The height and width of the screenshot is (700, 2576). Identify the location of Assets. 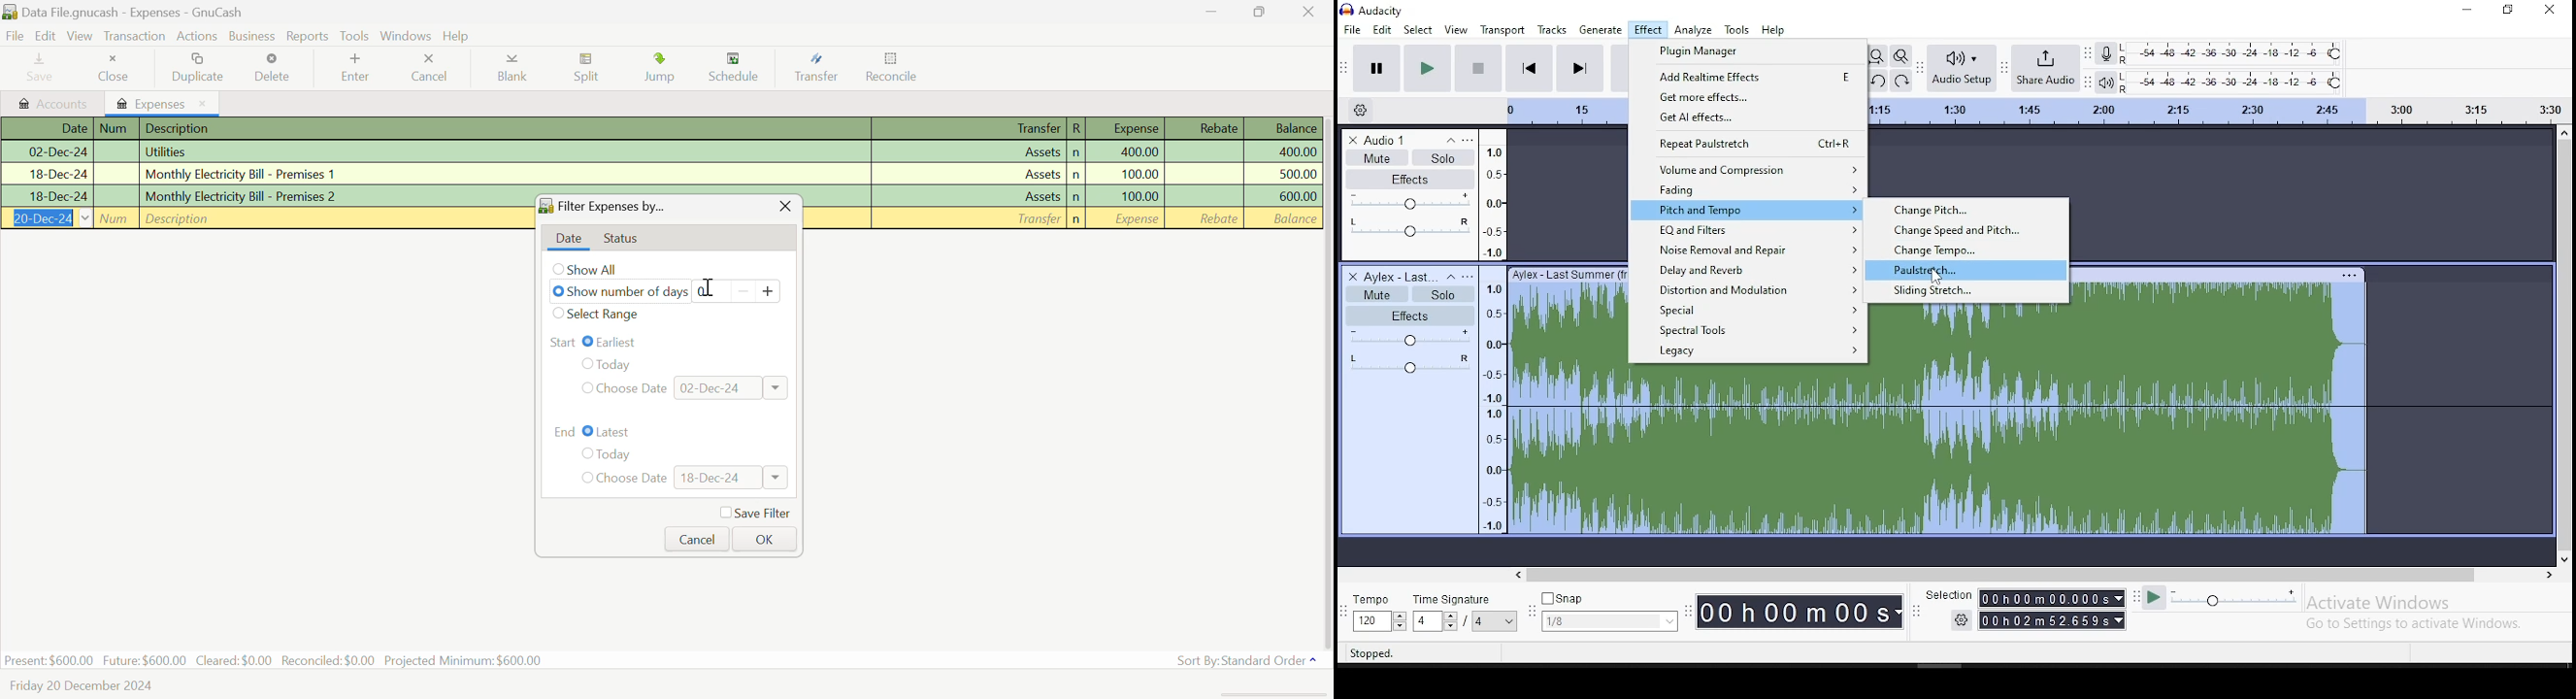
(968, 195).